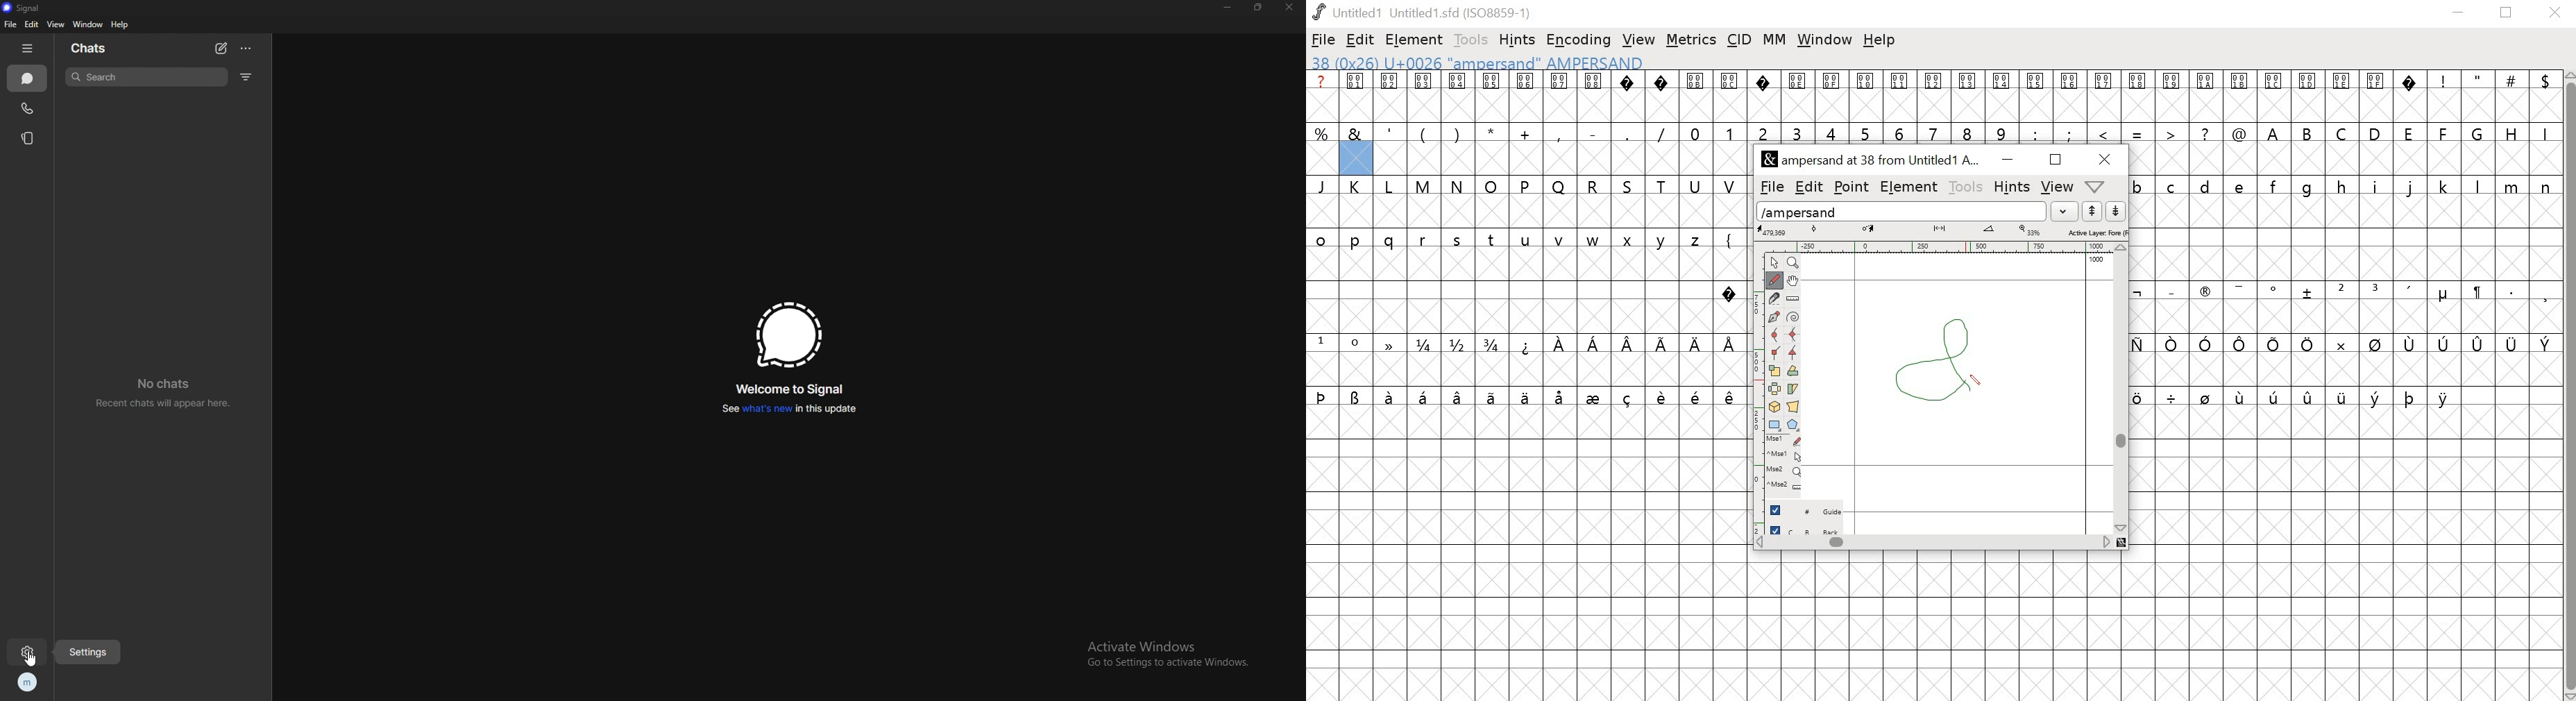  What do you see at coordinates (148, 77) in the screenshot?
I see `search` at bounding box center [148, 77].